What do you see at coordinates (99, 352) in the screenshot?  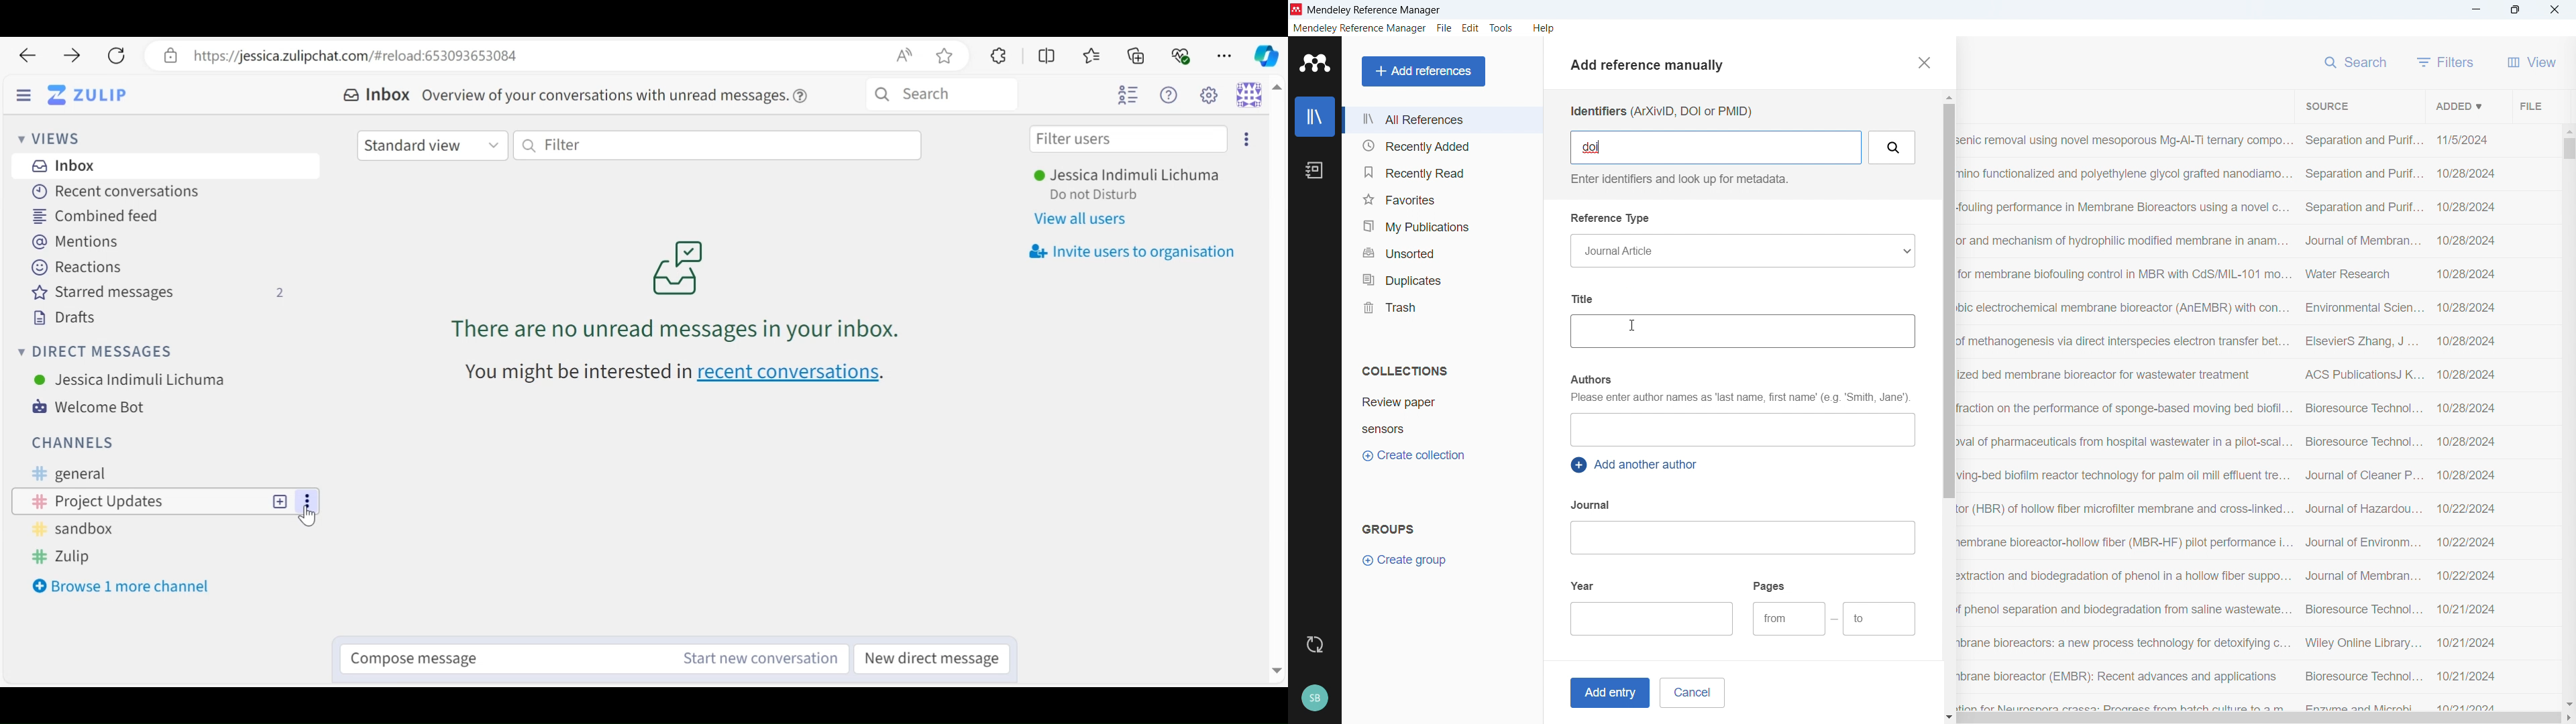 I see `Direct Messages` at bounding box center [99, 352].